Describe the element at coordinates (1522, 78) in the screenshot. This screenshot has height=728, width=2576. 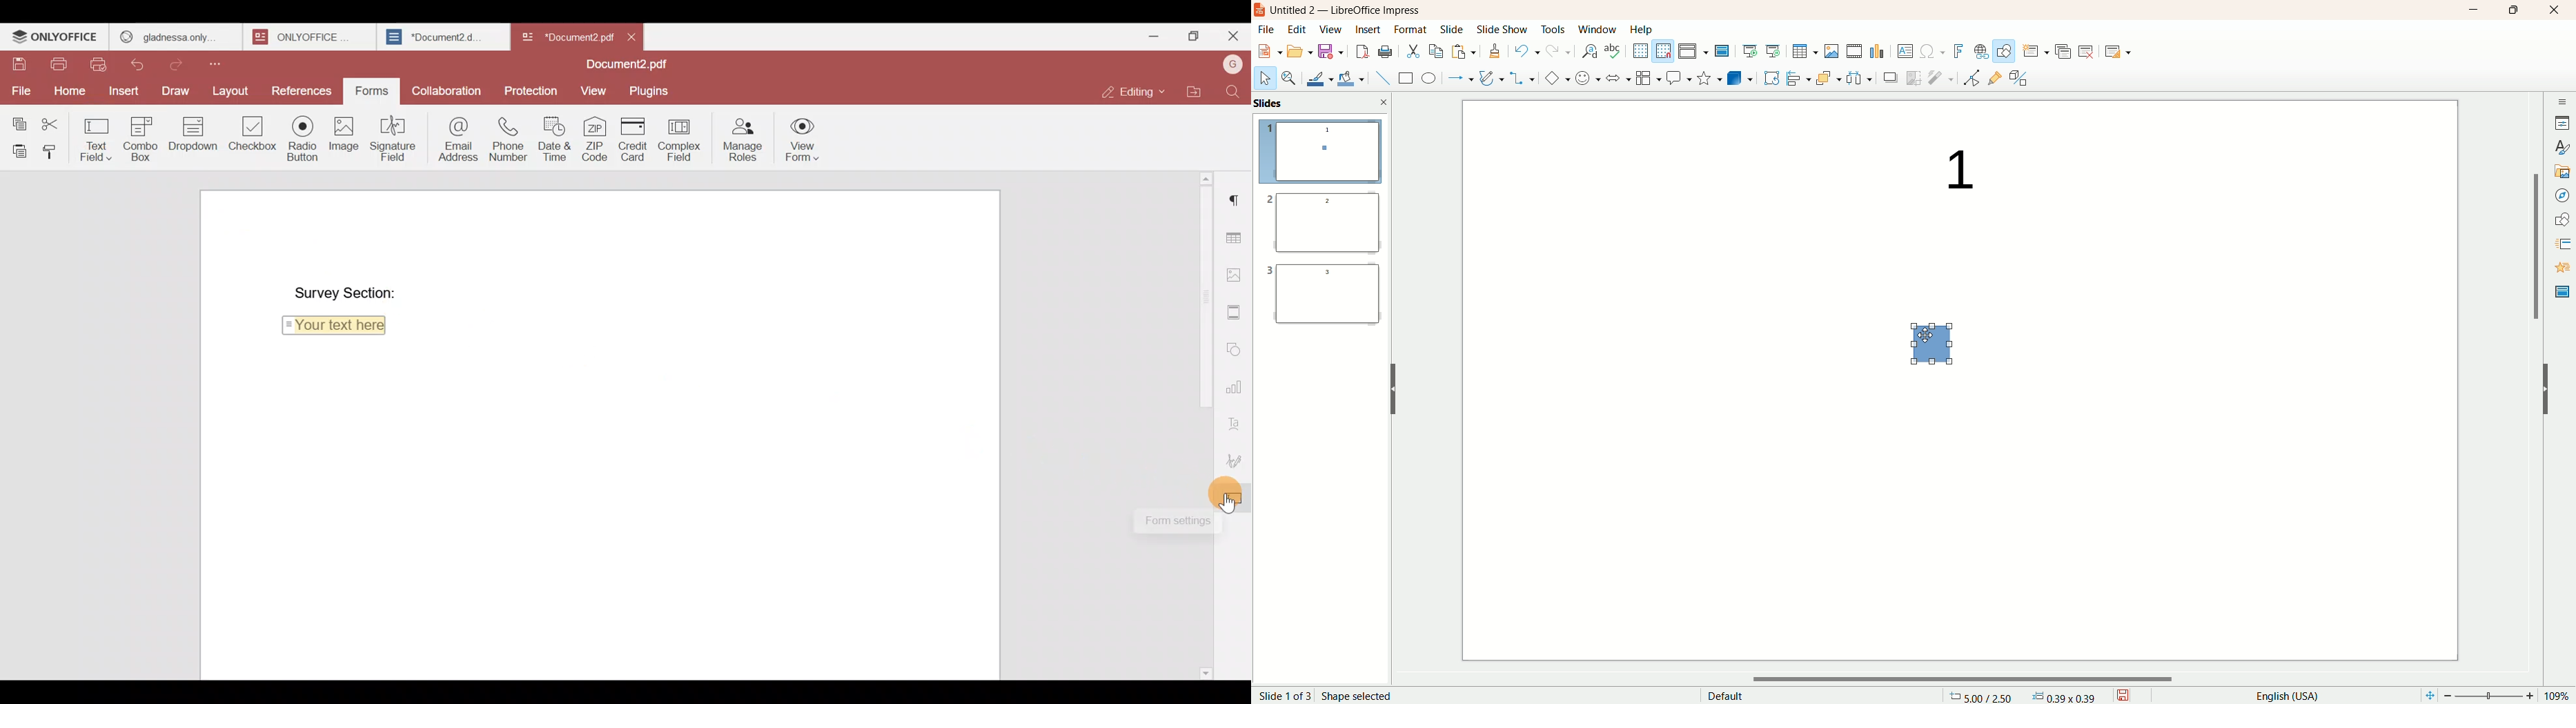
I see `connectors` at that location.